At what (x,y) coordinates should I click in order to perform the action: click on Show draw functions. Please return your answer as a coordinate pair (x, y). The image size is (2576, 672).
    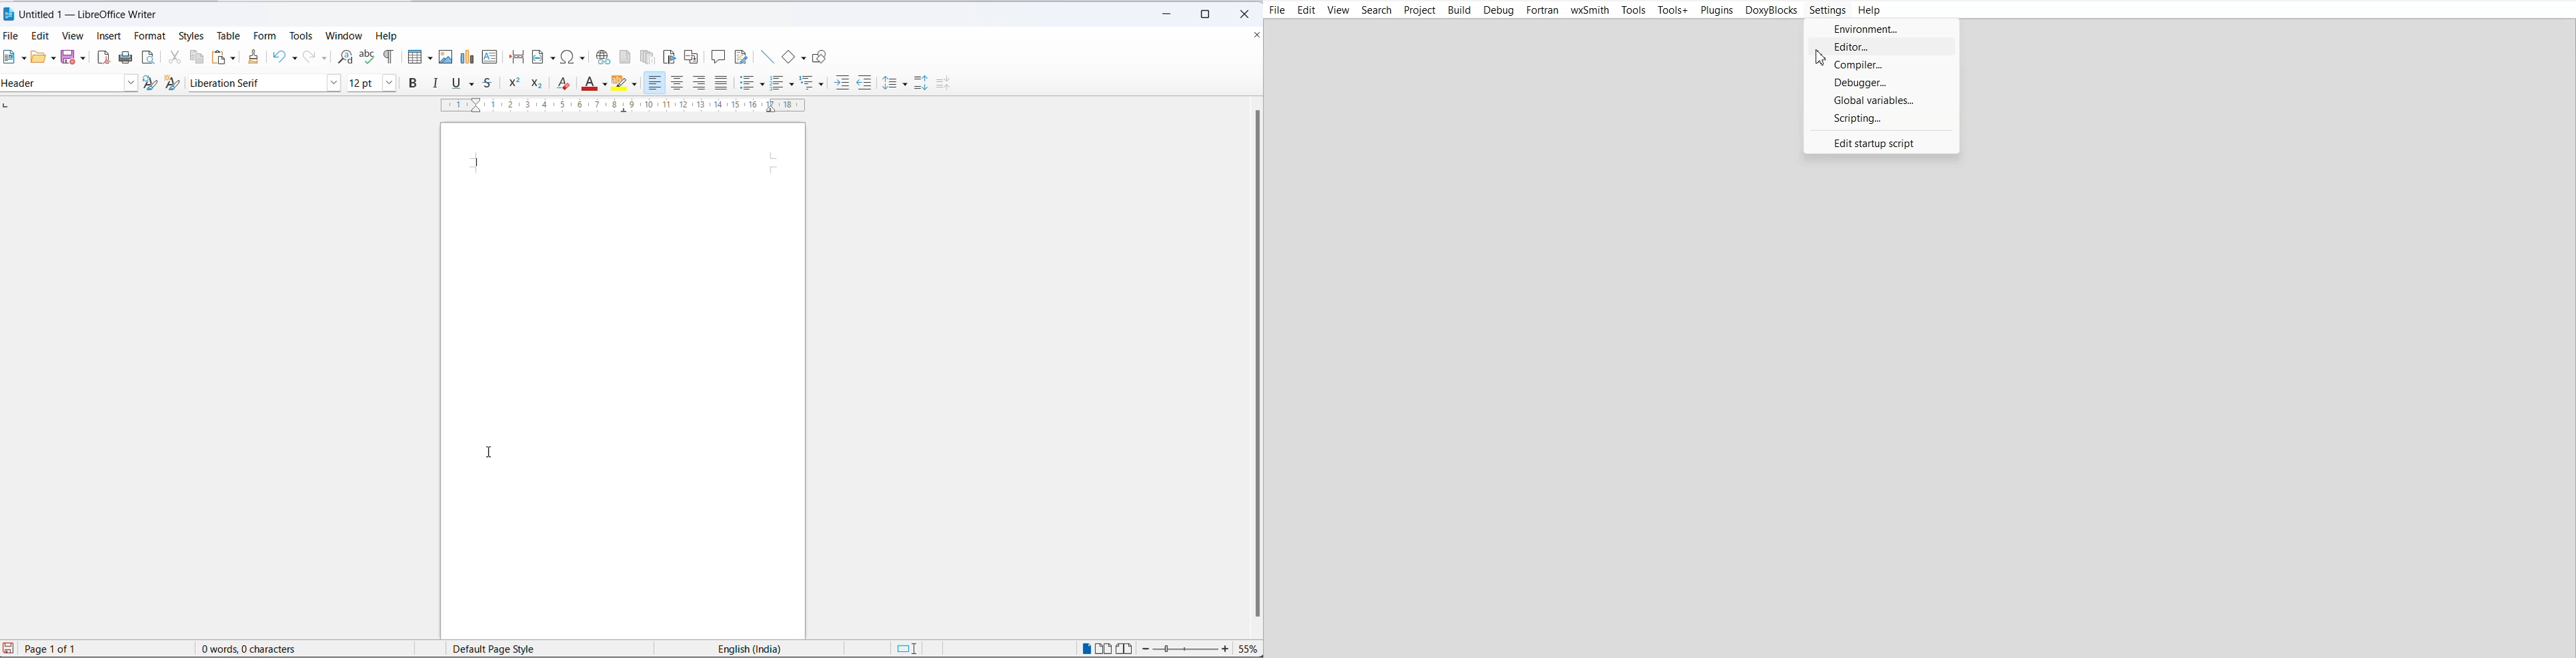
    Looking at the image, I should click on (822, 57).